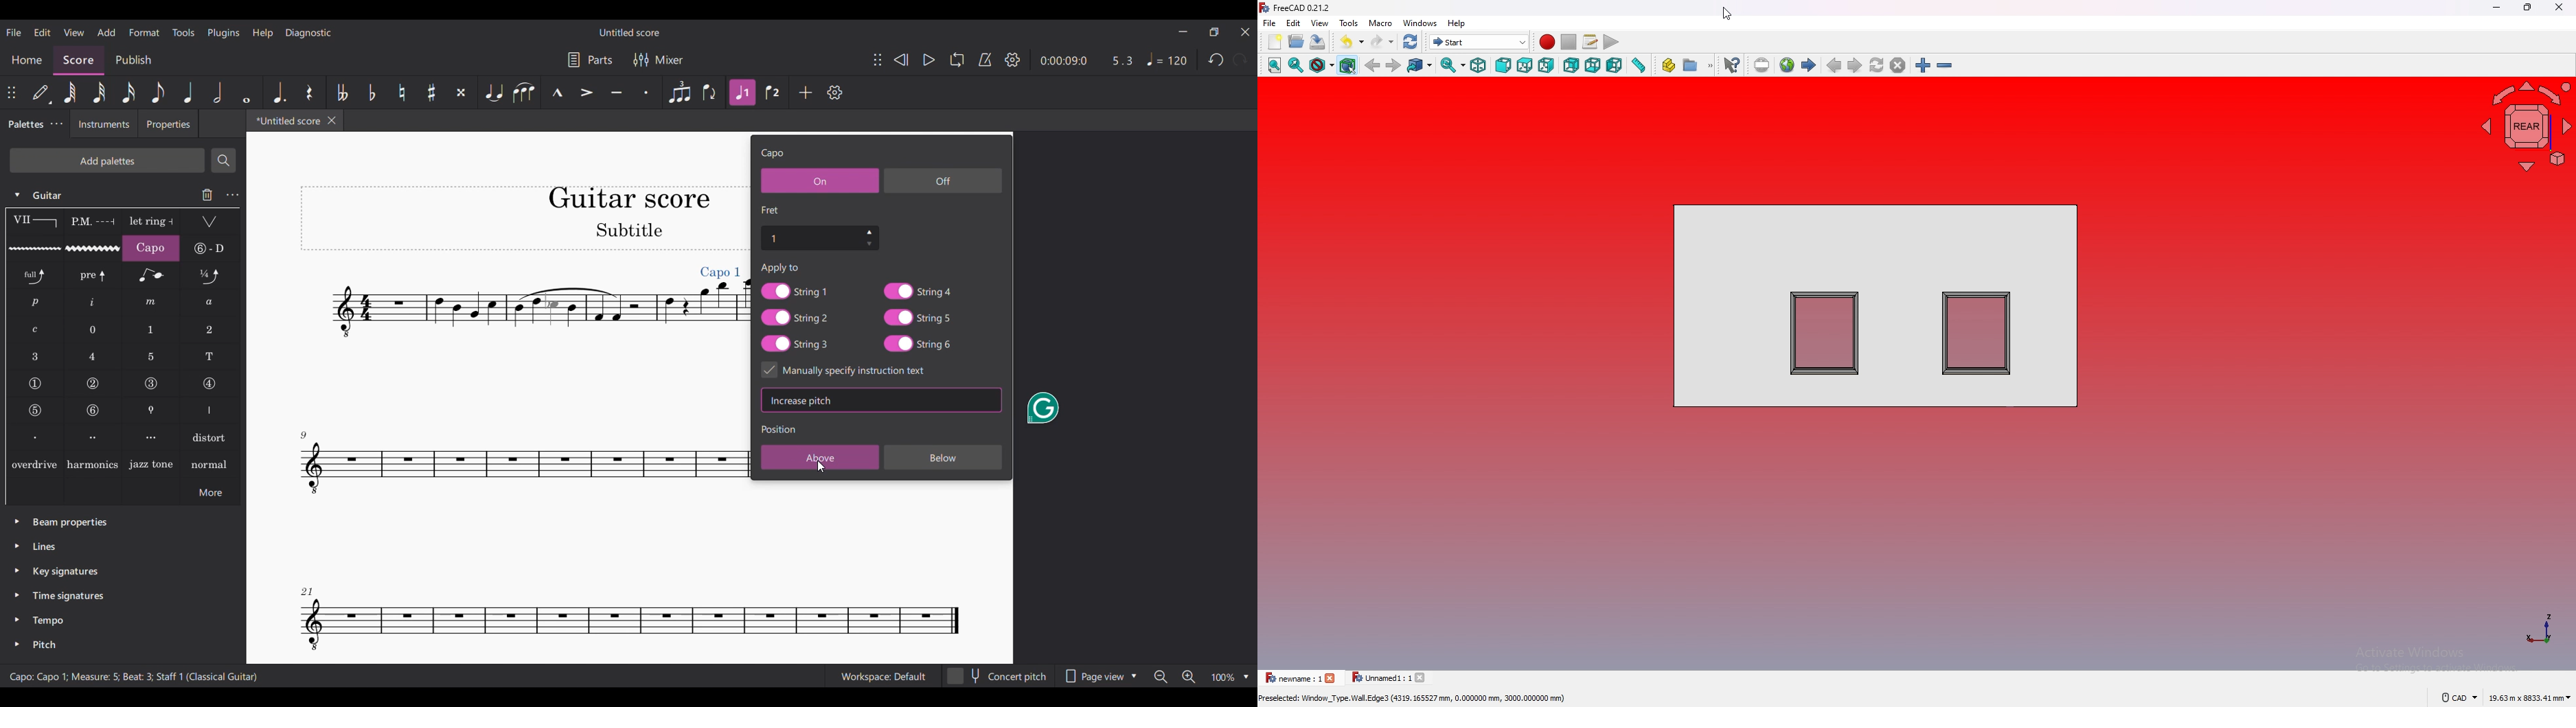 This screenshot has height=728, width=2576. What do you see at coordinates (432, 92) in the screenshot?
I see `Toggle sharp` at bounding box center [432, 92].